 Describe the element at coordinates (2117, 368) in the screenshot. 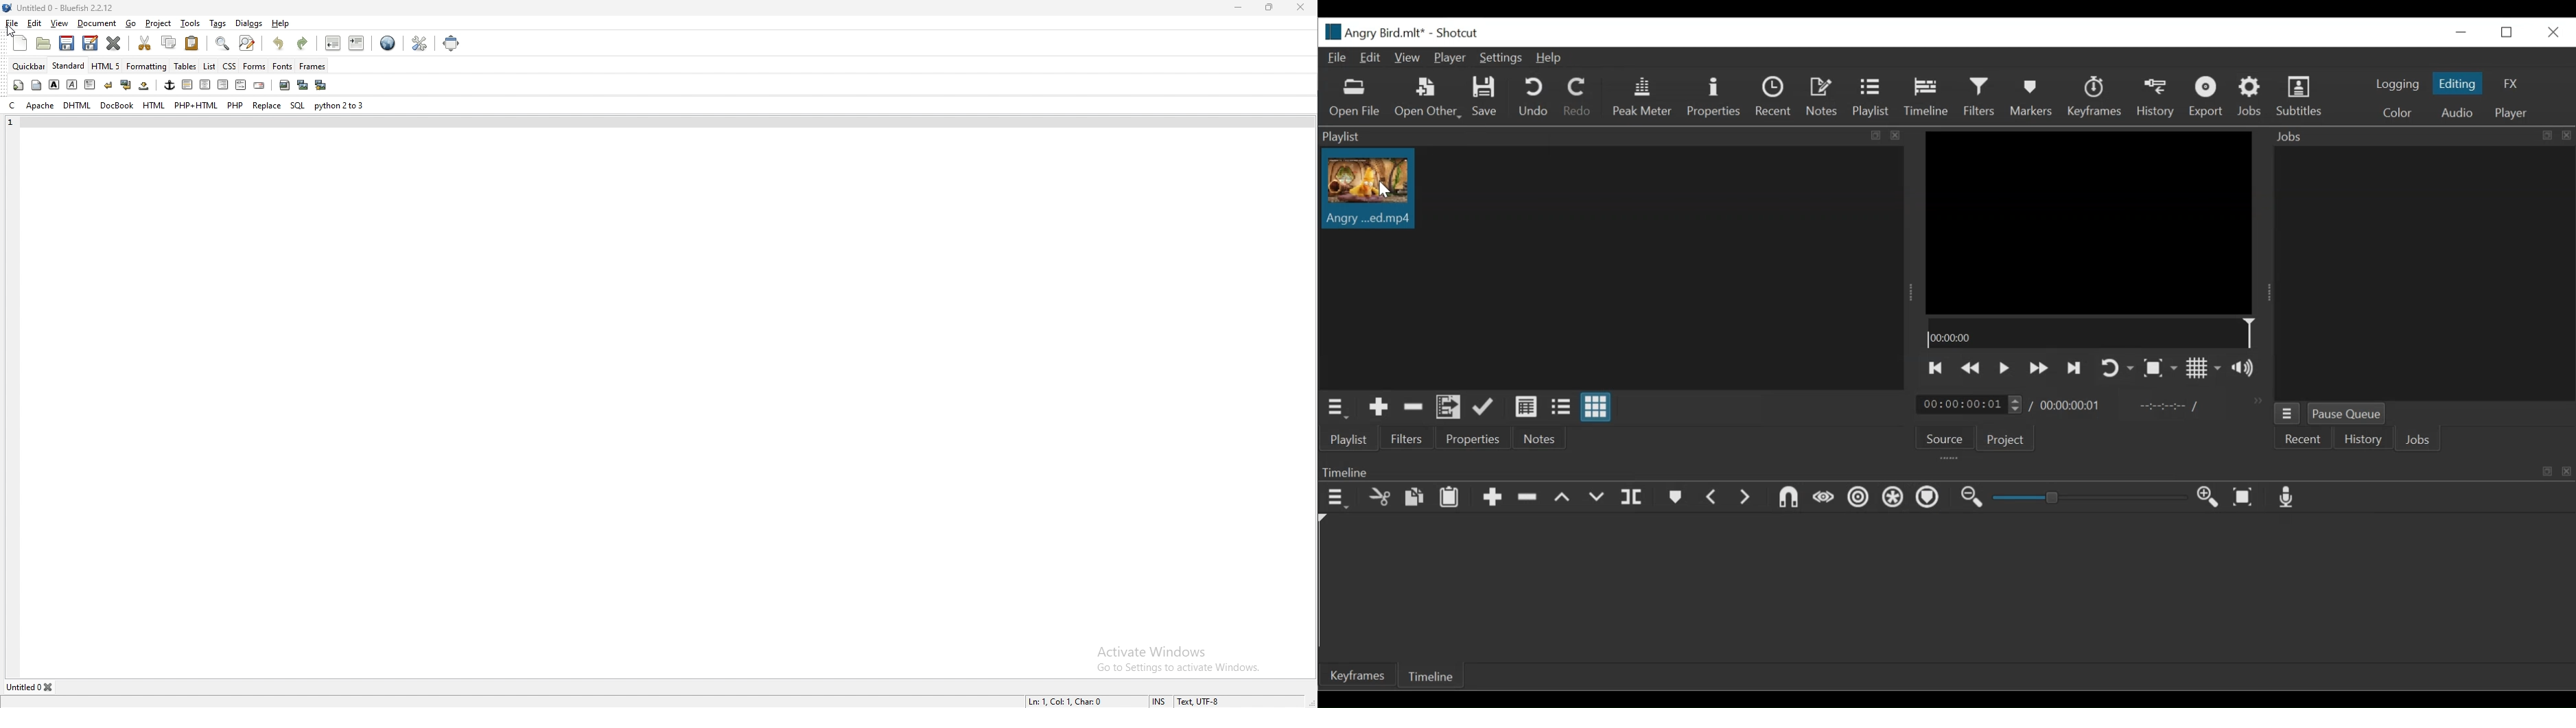

I see `Toggle player looping` at that location.